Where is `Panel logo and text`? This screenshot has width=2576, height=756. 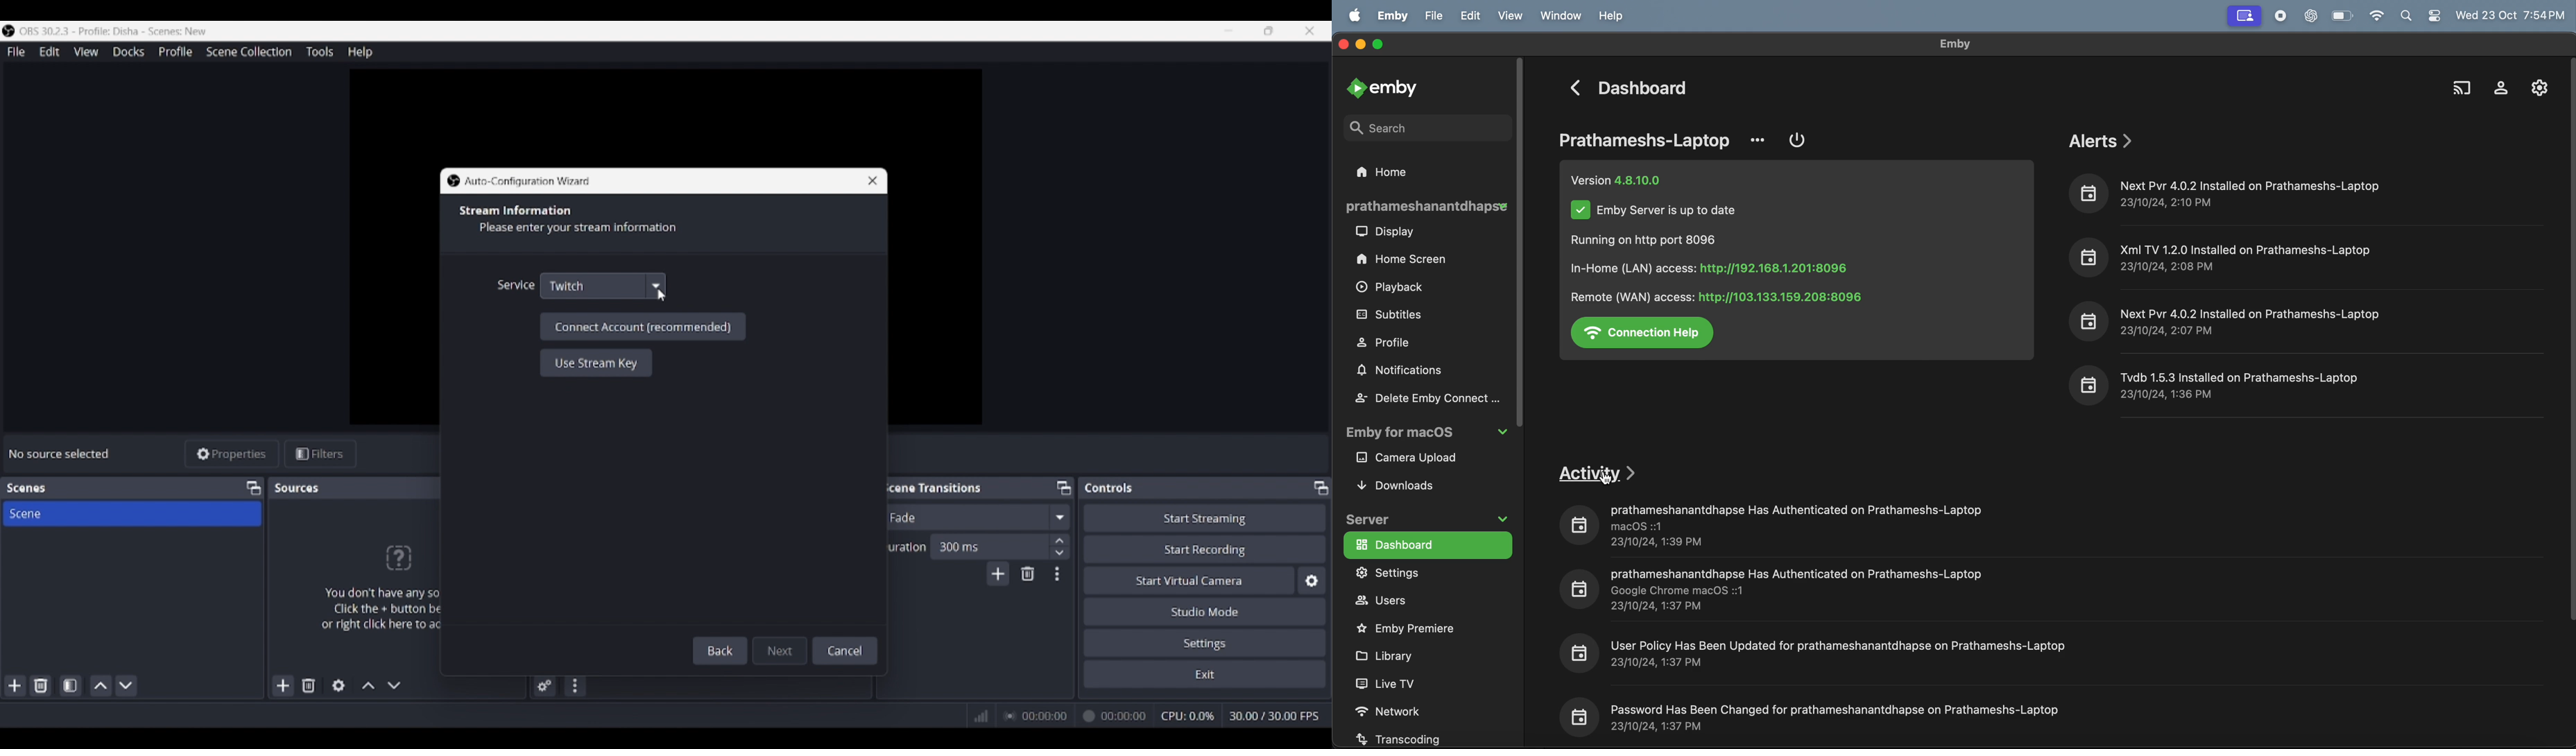
Panel logo and text is located at coordinates (397, 587).